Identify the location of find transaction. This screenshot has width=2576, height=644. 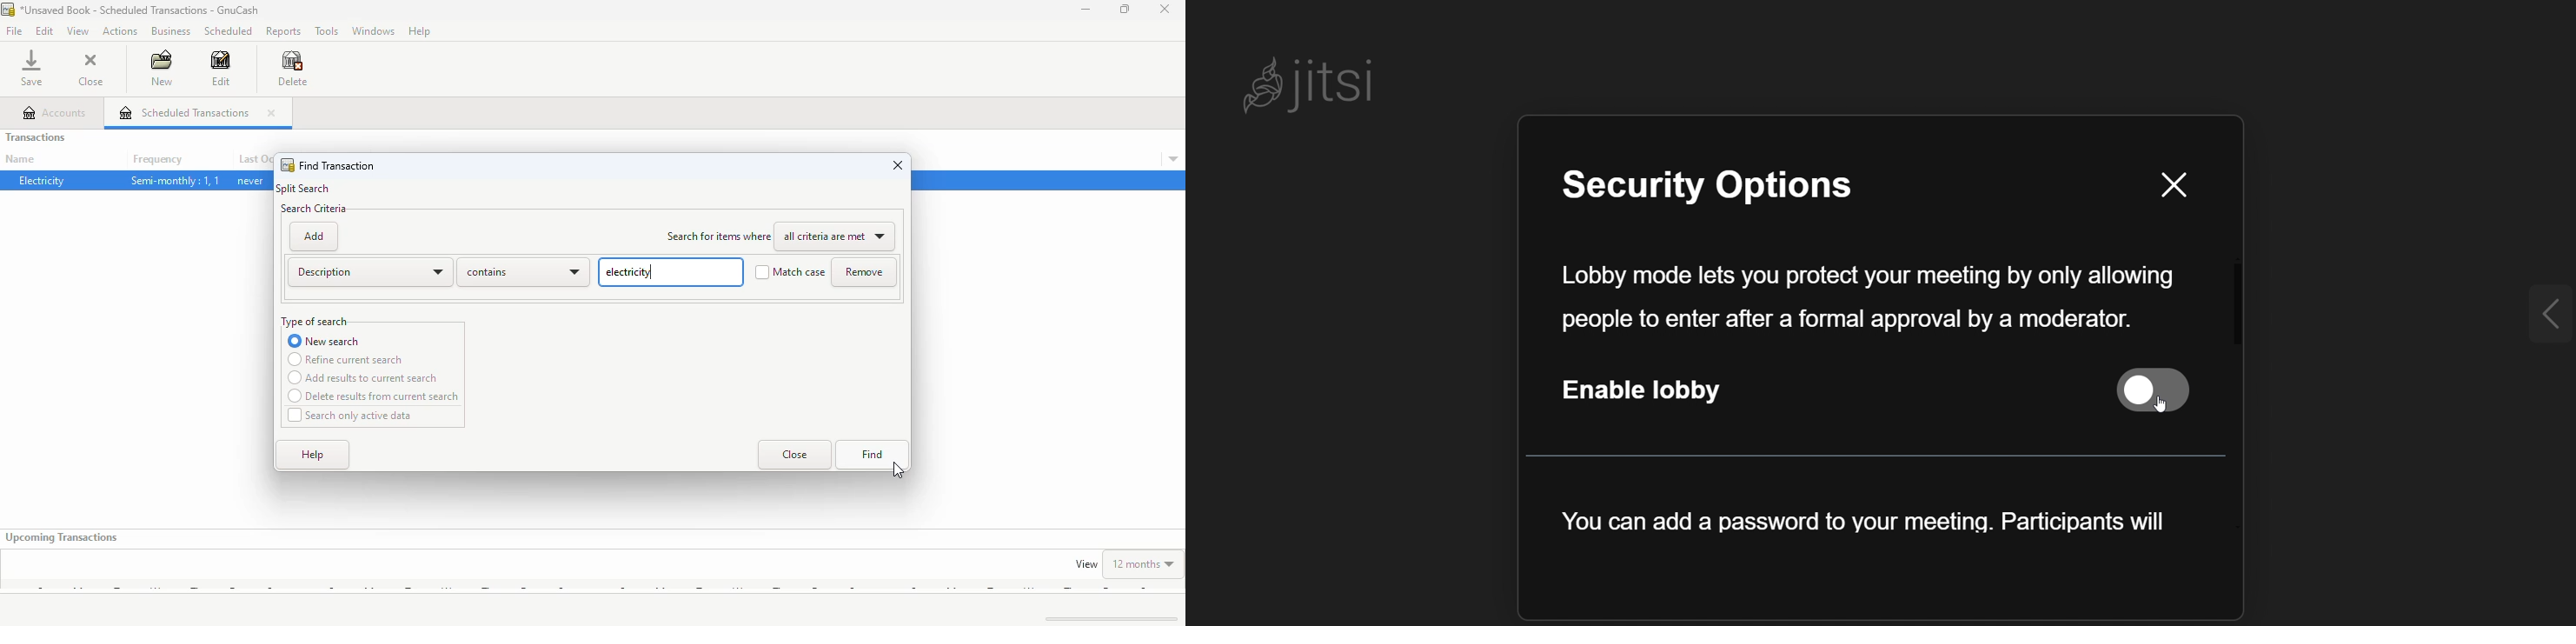
(337, 166).